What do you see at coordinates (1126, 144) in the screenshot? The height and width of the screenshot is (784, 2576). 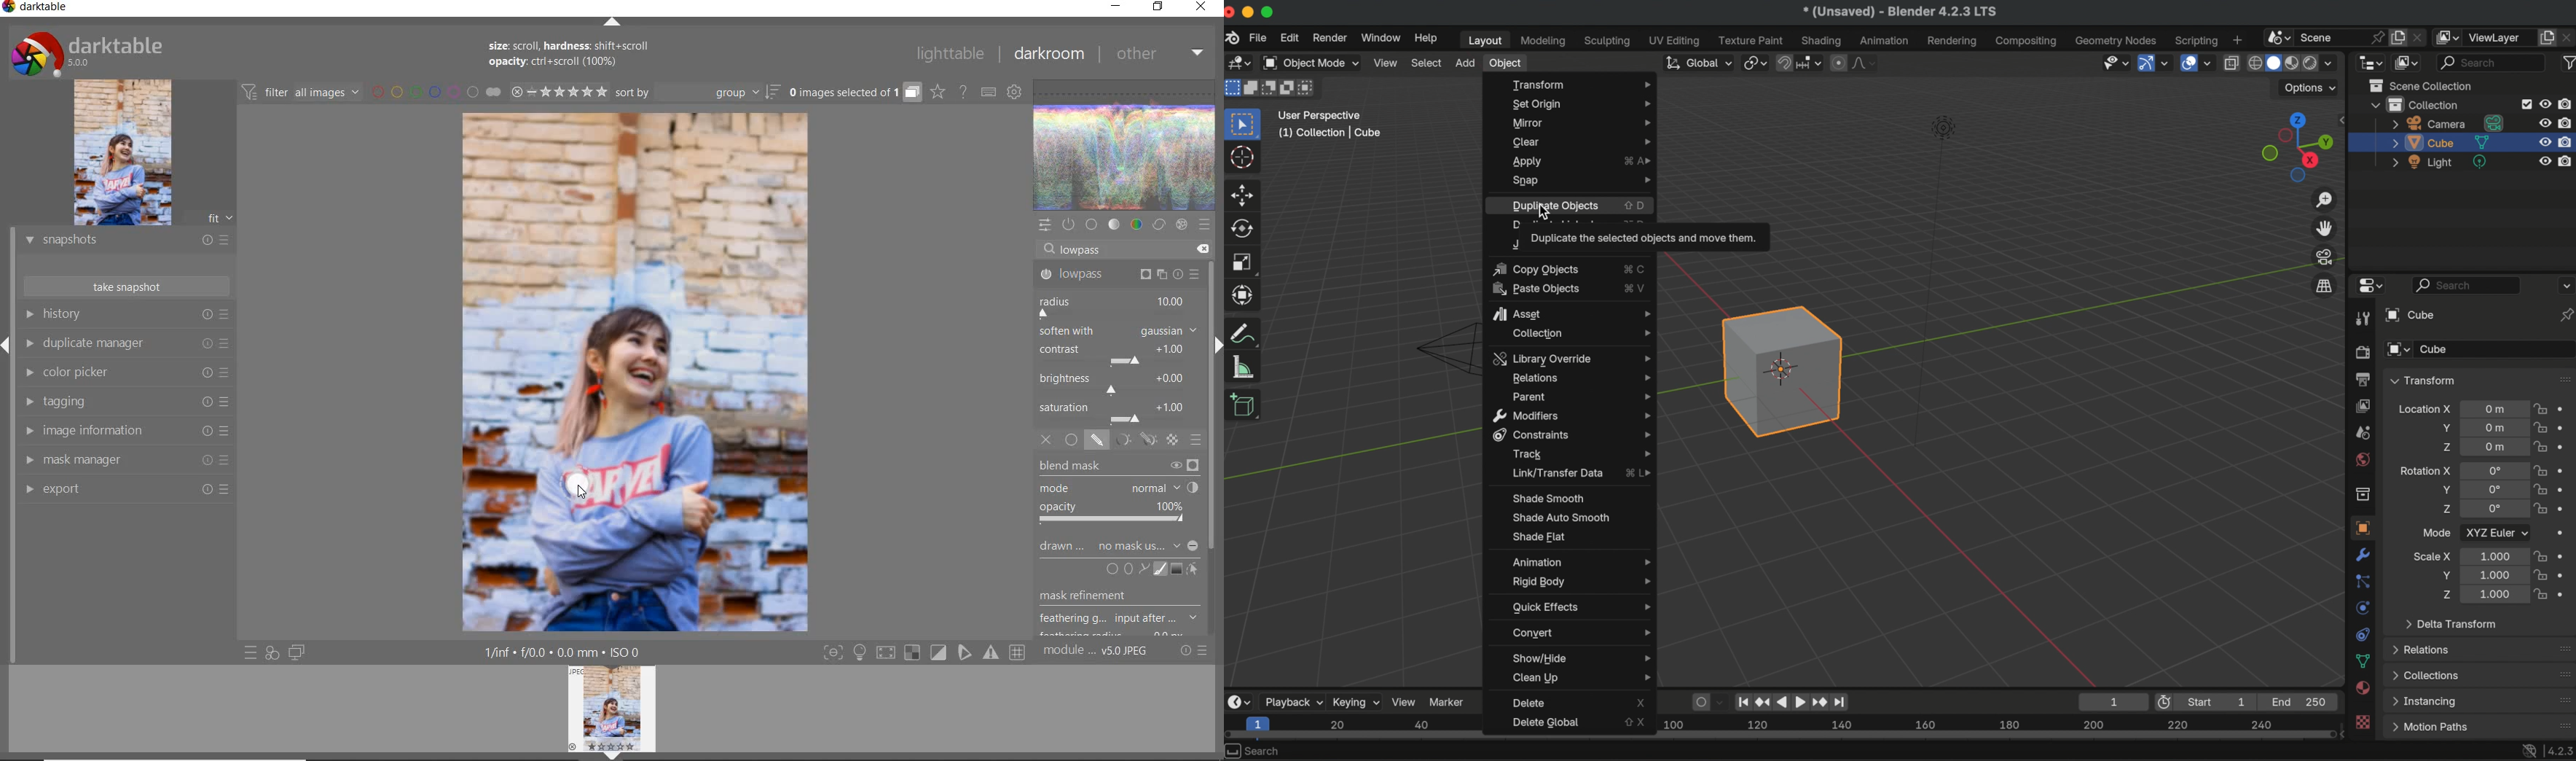 I see `waveform` at bounding box center [1126, 144].